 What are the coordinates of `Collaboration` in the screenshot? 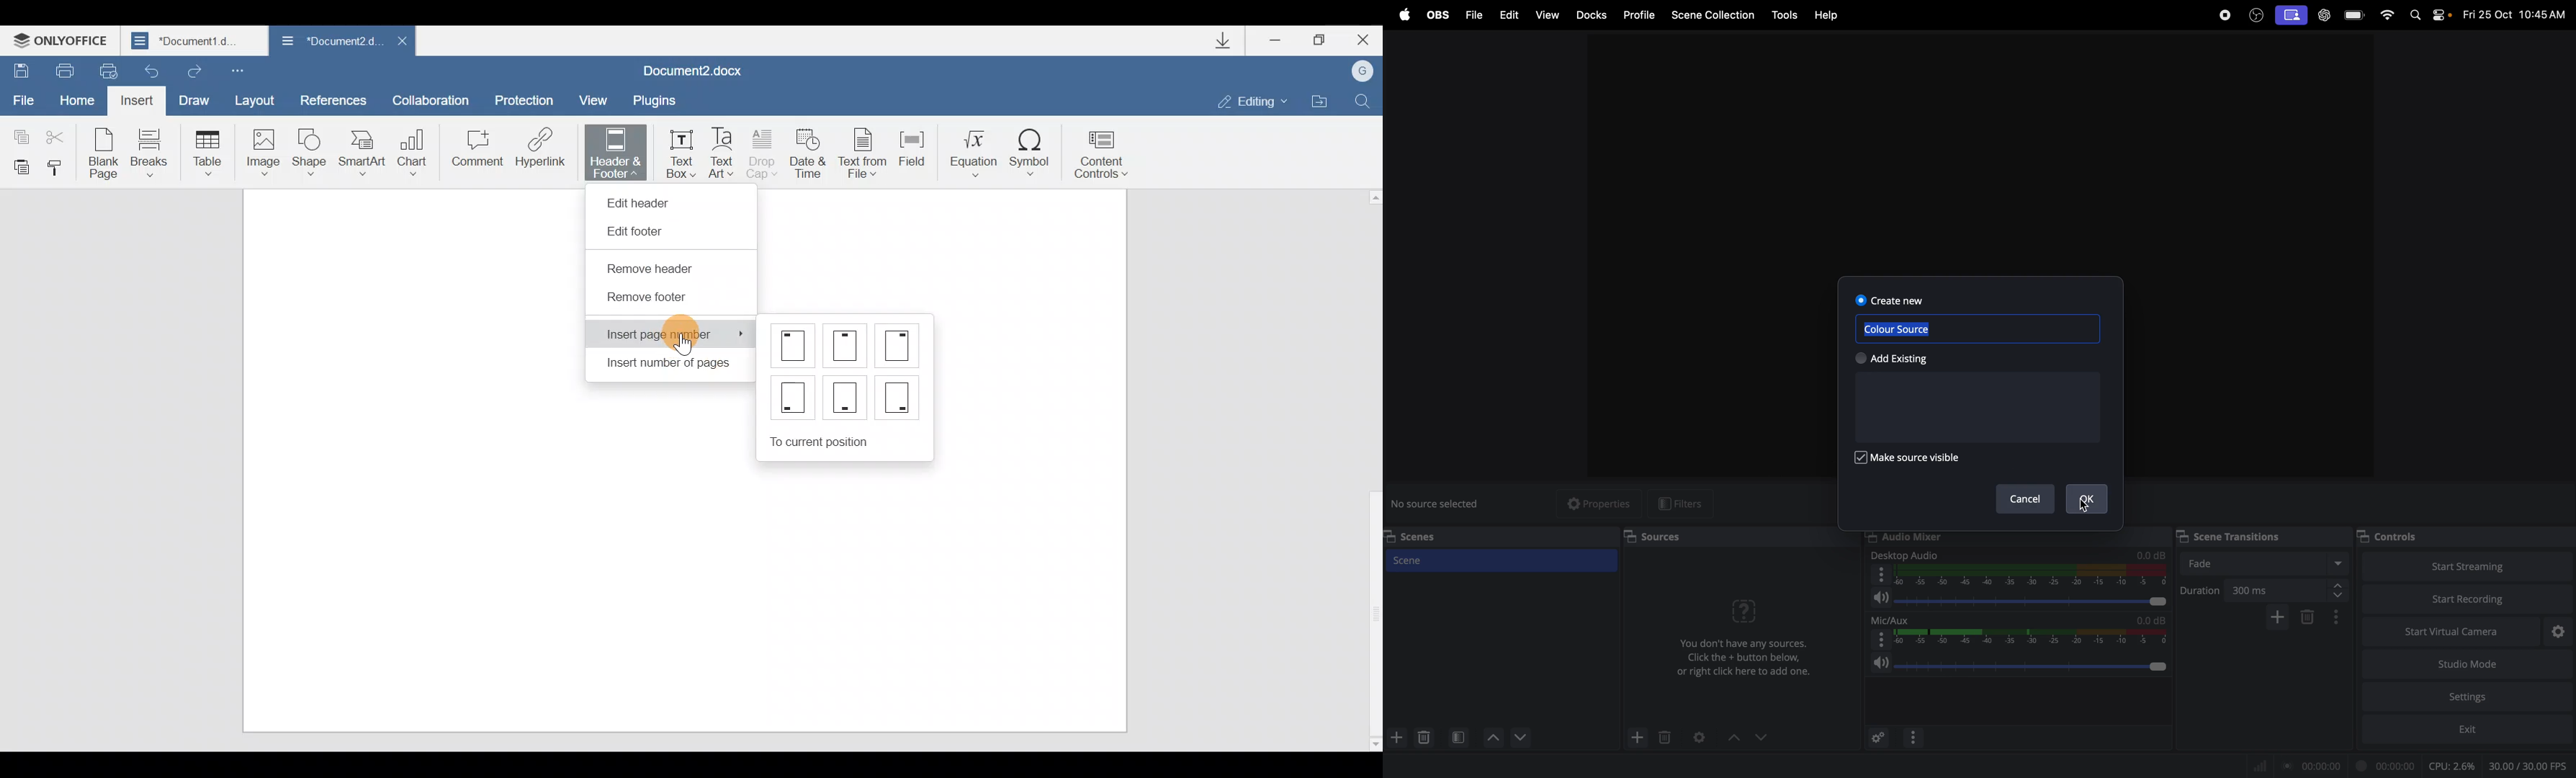 It's located at (436, 99).